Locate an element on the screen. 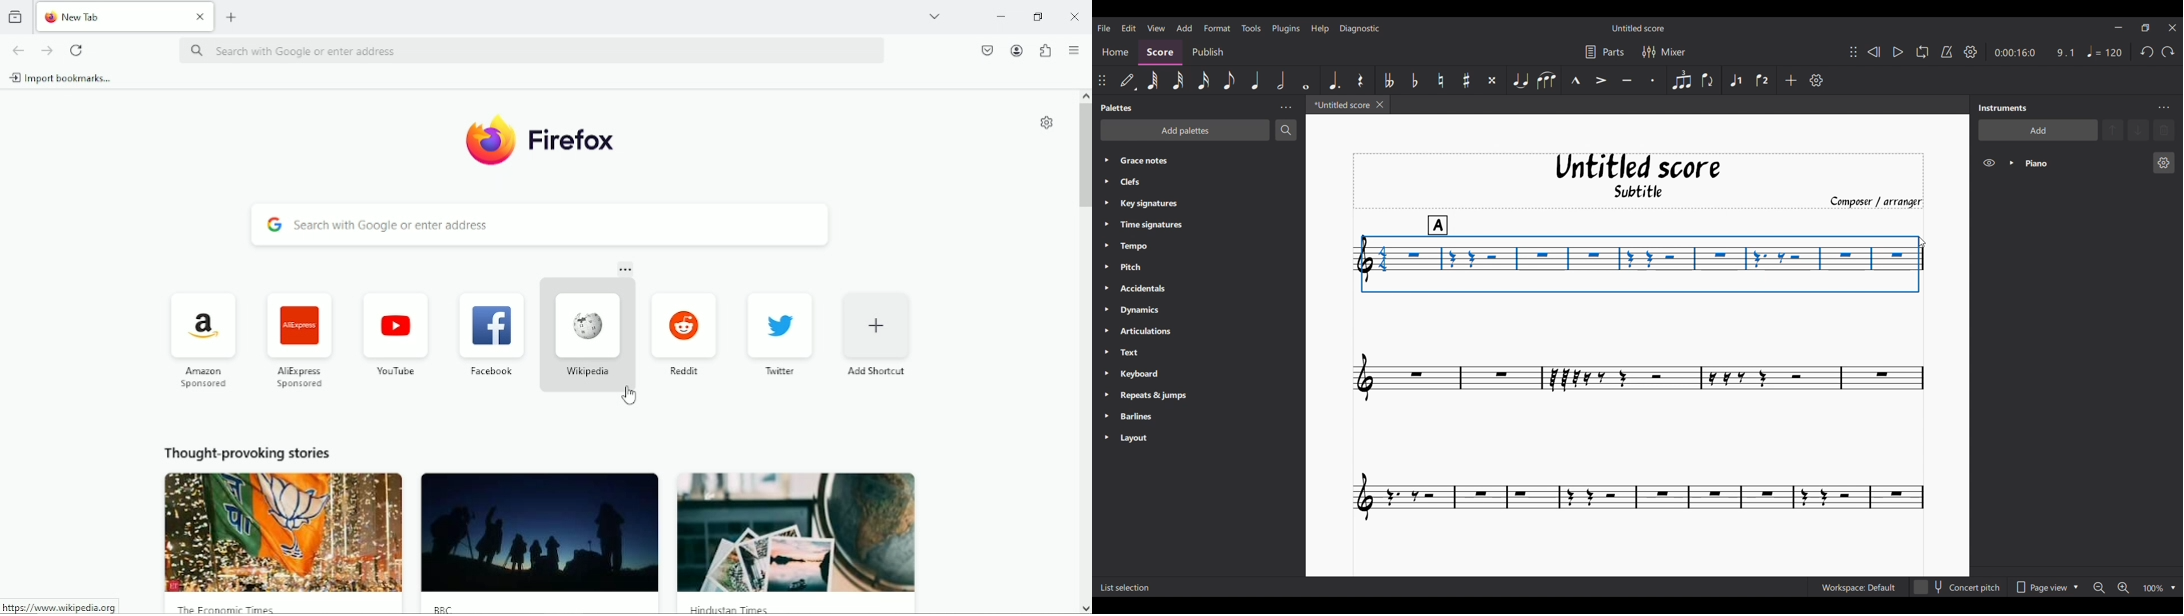 The image size is (2184, 616). Voice 2 is located at coordinates (1762, 81).